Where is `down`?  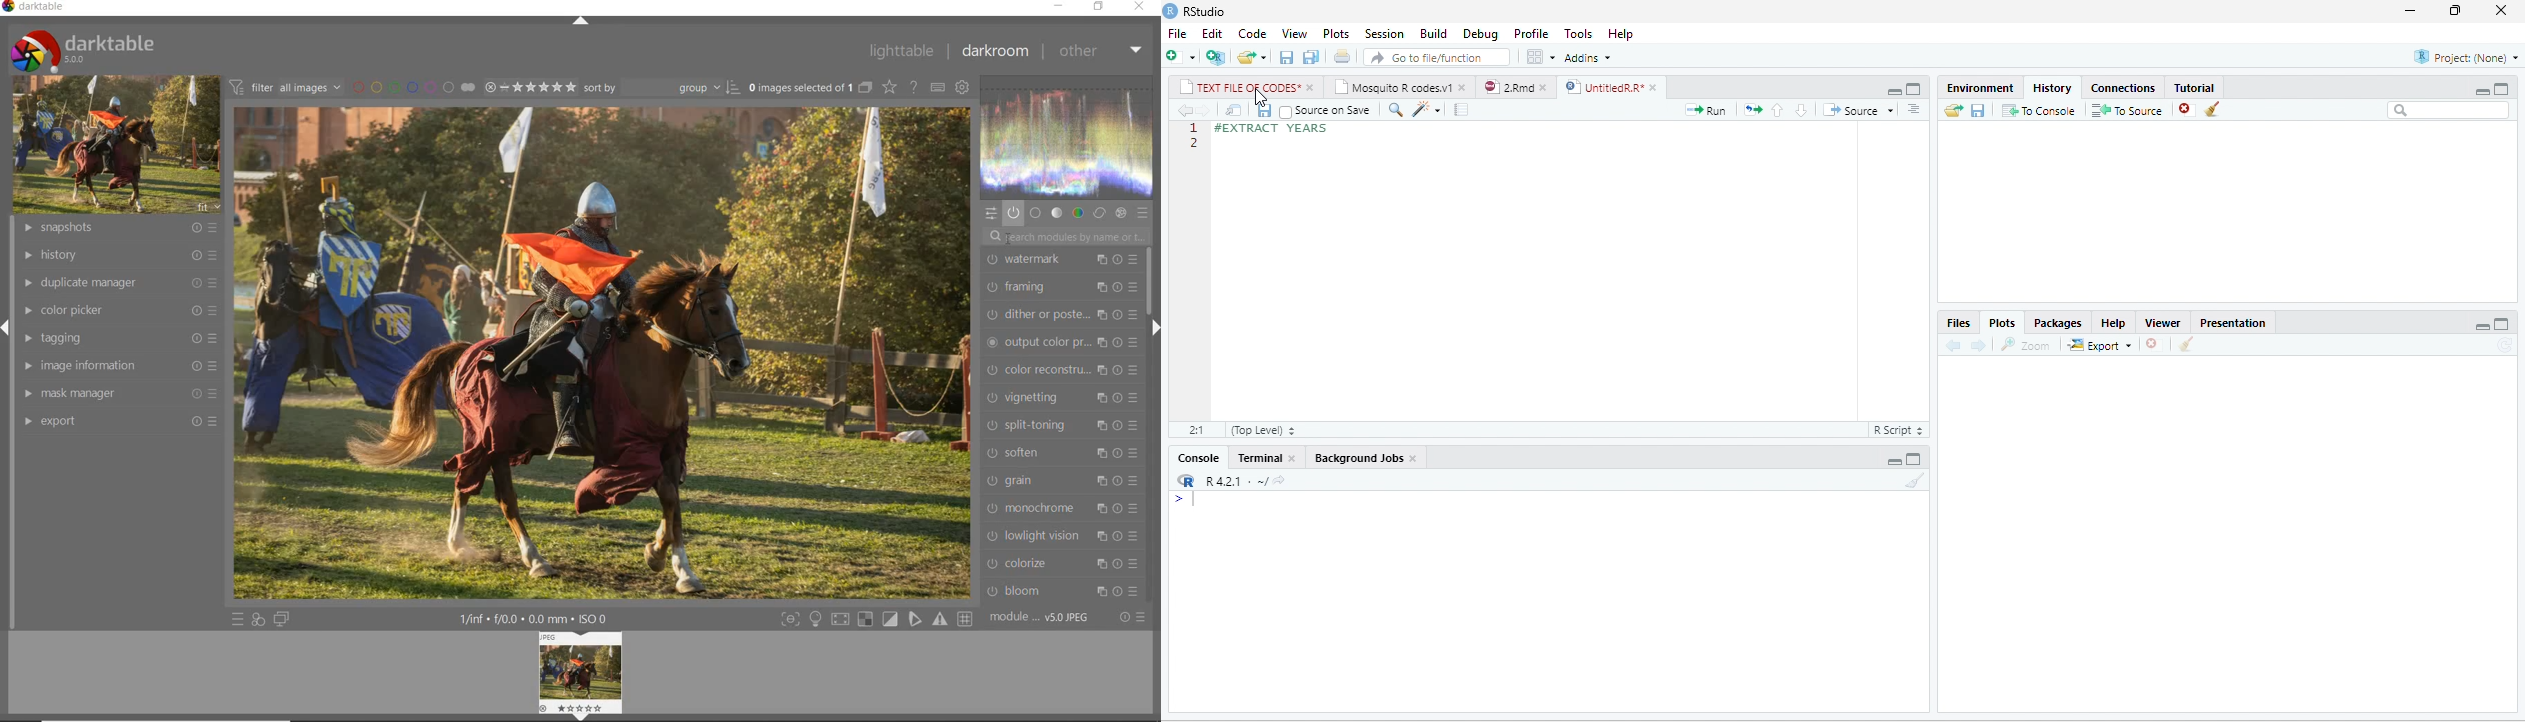 down is located at coordinates (1801, 110).